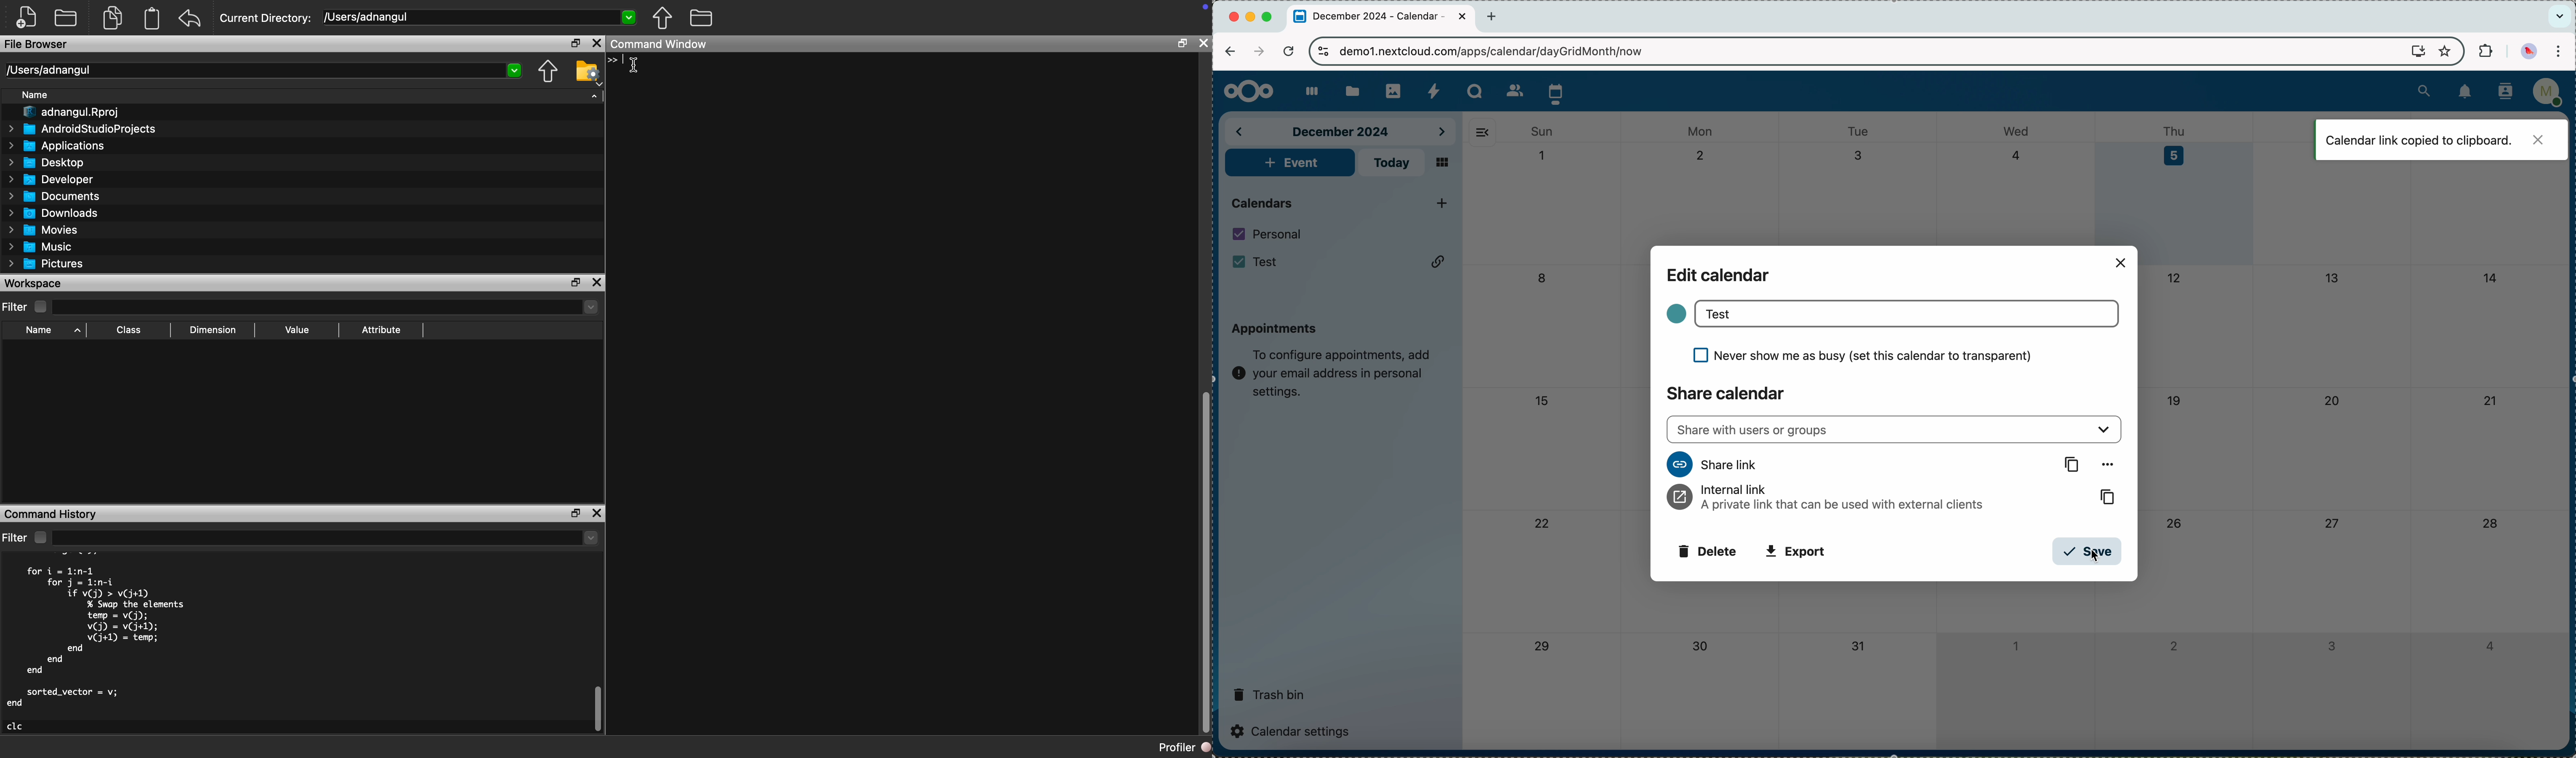 The width and height of the screenshot is (2576, 784). Describe the element at coordinates (2121, 262) in the screenshot. I see `close popup` at that location.